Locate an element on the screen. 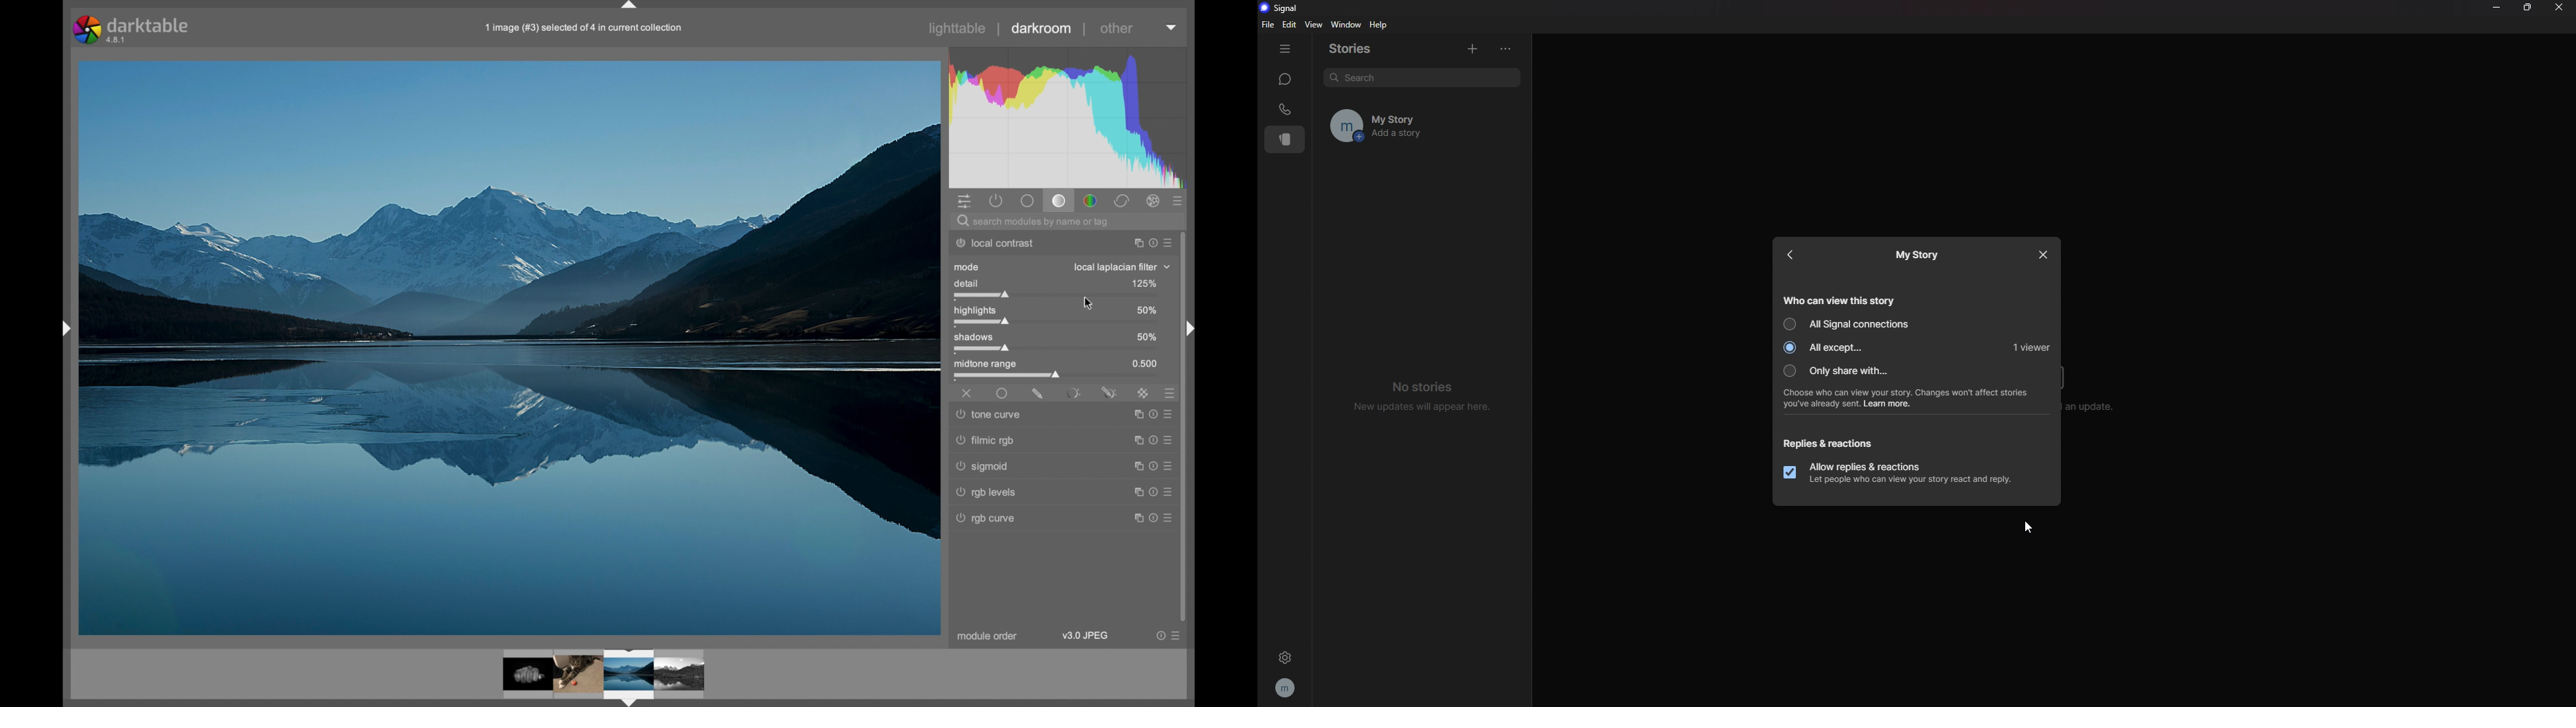  all signal connections is located at coordinates (1847, 325).